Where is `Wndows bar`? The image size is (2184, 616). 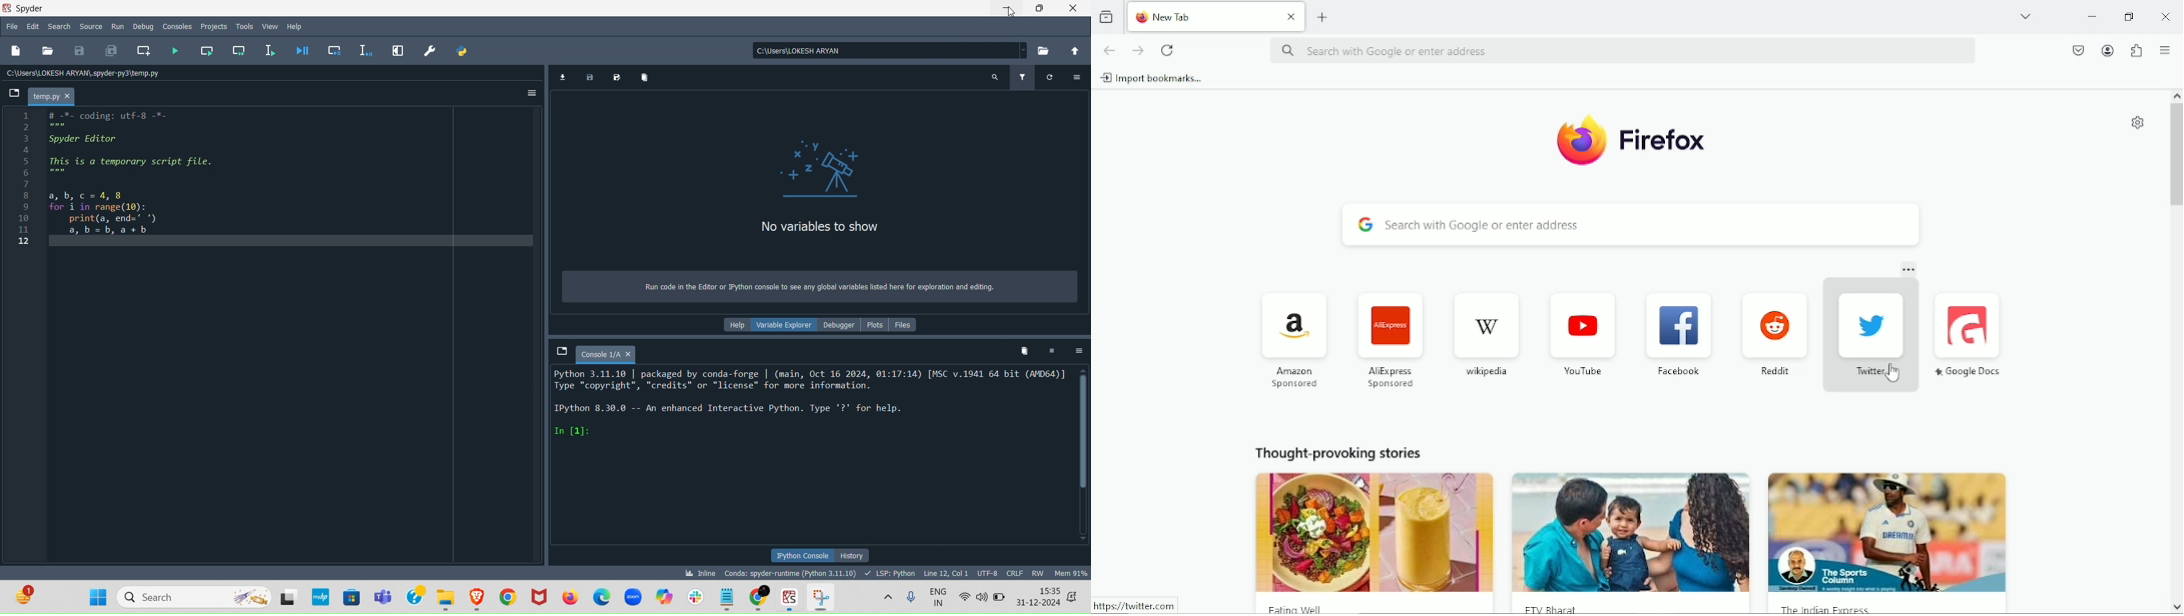
Wndows bar is located at coordinates (546, 598).